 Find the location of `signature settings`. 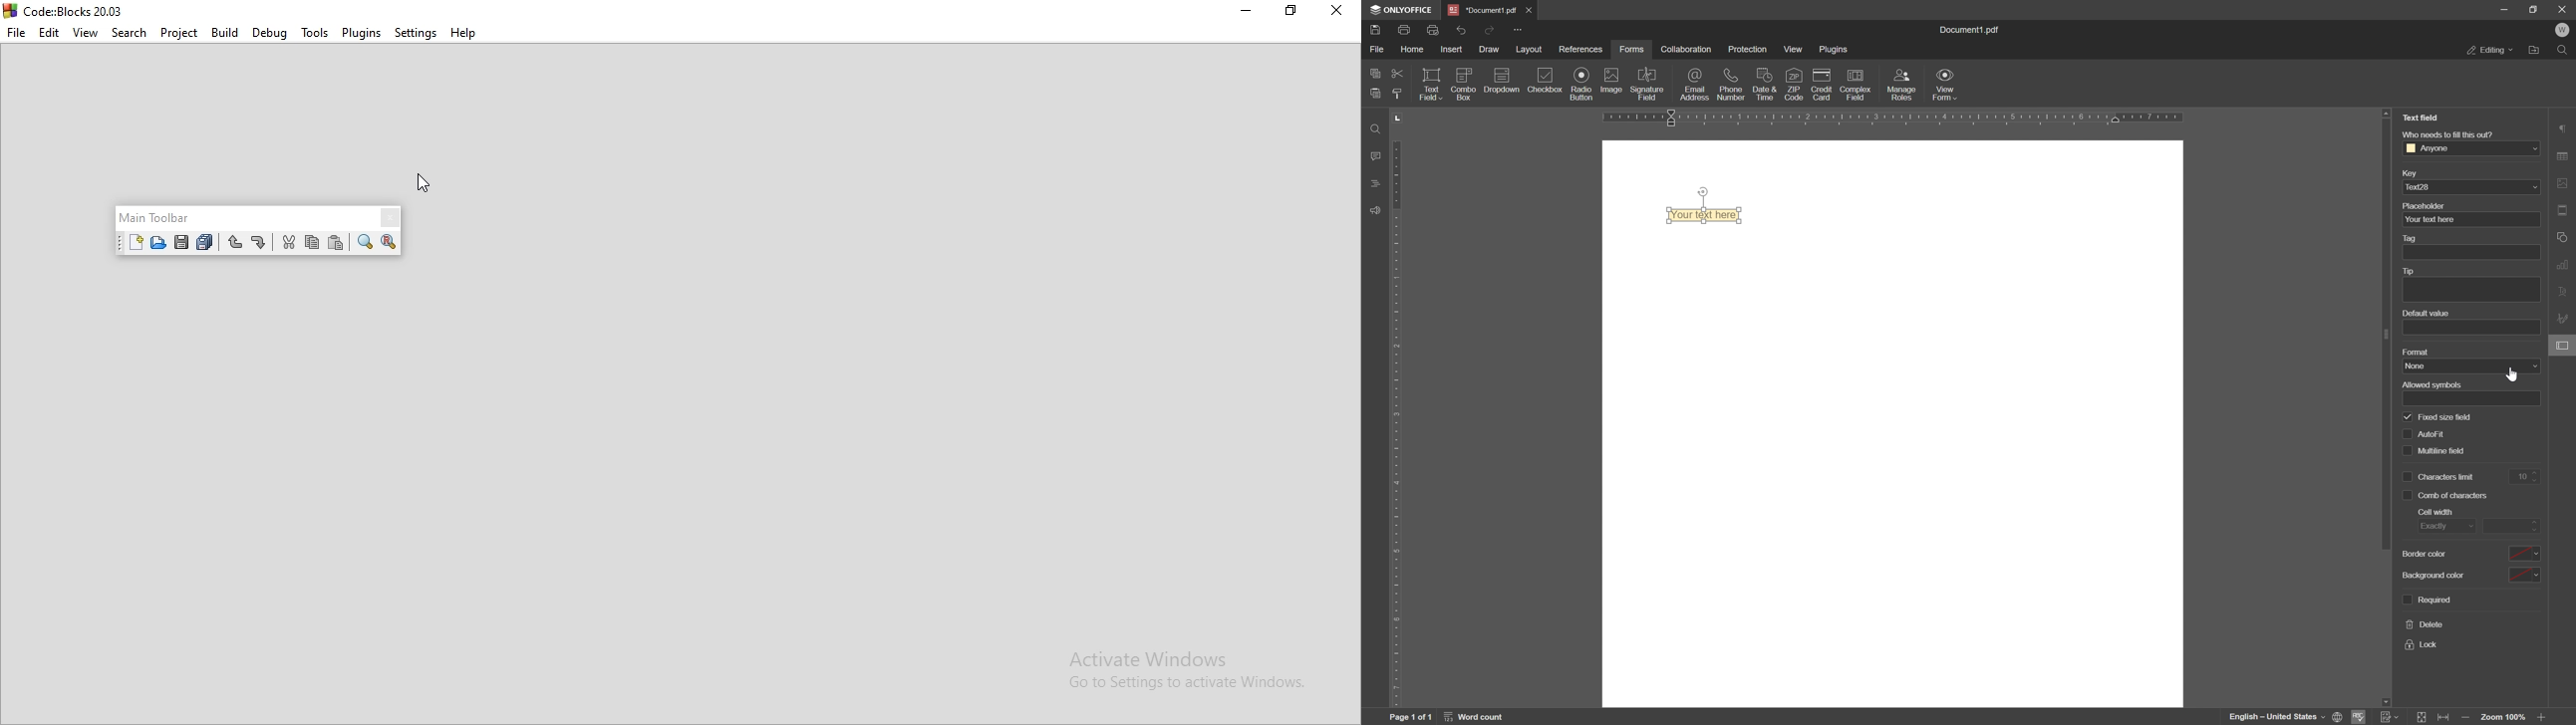

signature settings is located at coordinates (2564, 317).